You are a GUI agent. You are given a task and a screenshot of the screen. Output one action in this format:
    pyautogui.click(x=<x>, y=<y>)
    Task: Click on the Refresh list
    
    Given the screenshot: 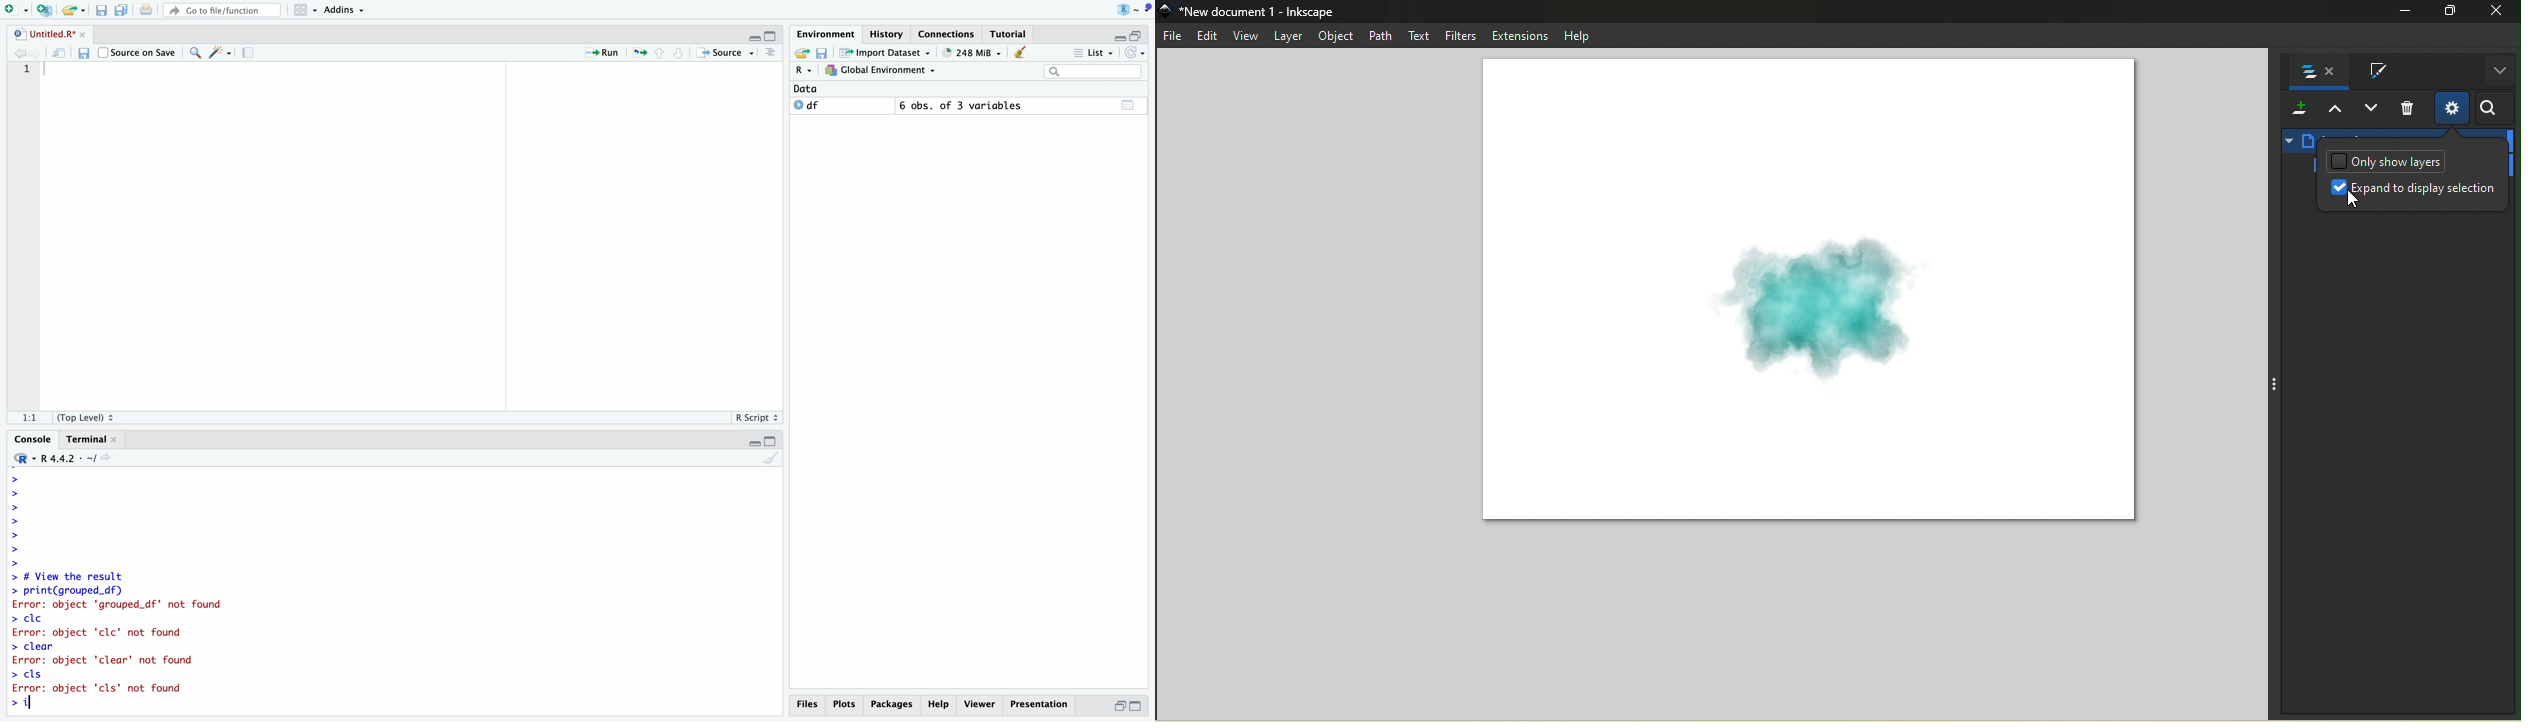 What is the action you would take?
    pyautogui.click(x=1135, y=52)
    